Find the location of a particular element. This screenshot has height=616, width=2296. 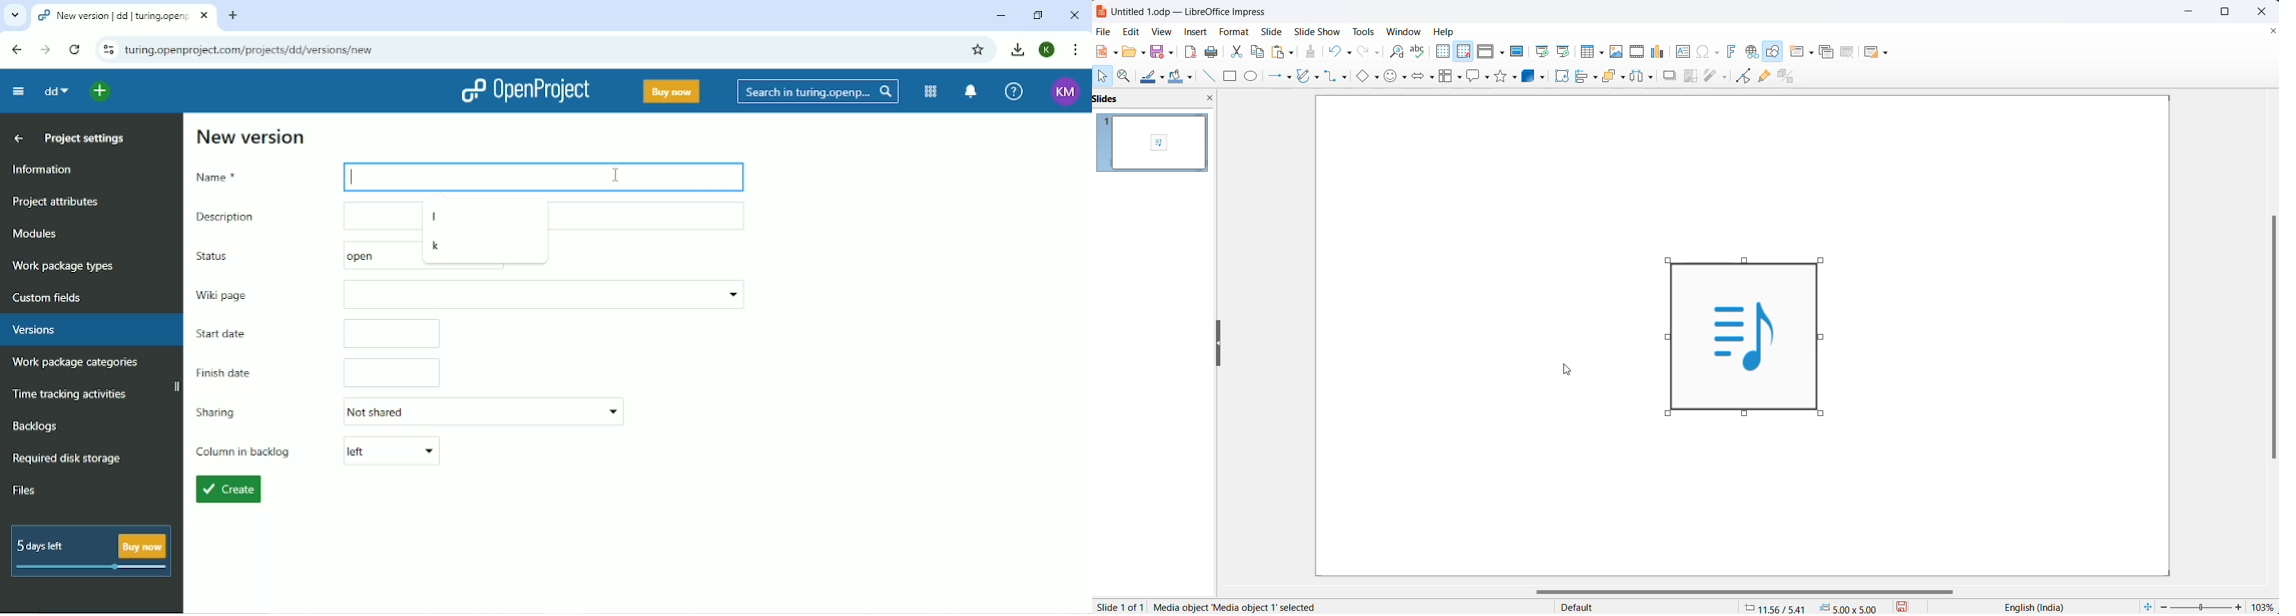

cursor is located at coordinates (1567, 370).